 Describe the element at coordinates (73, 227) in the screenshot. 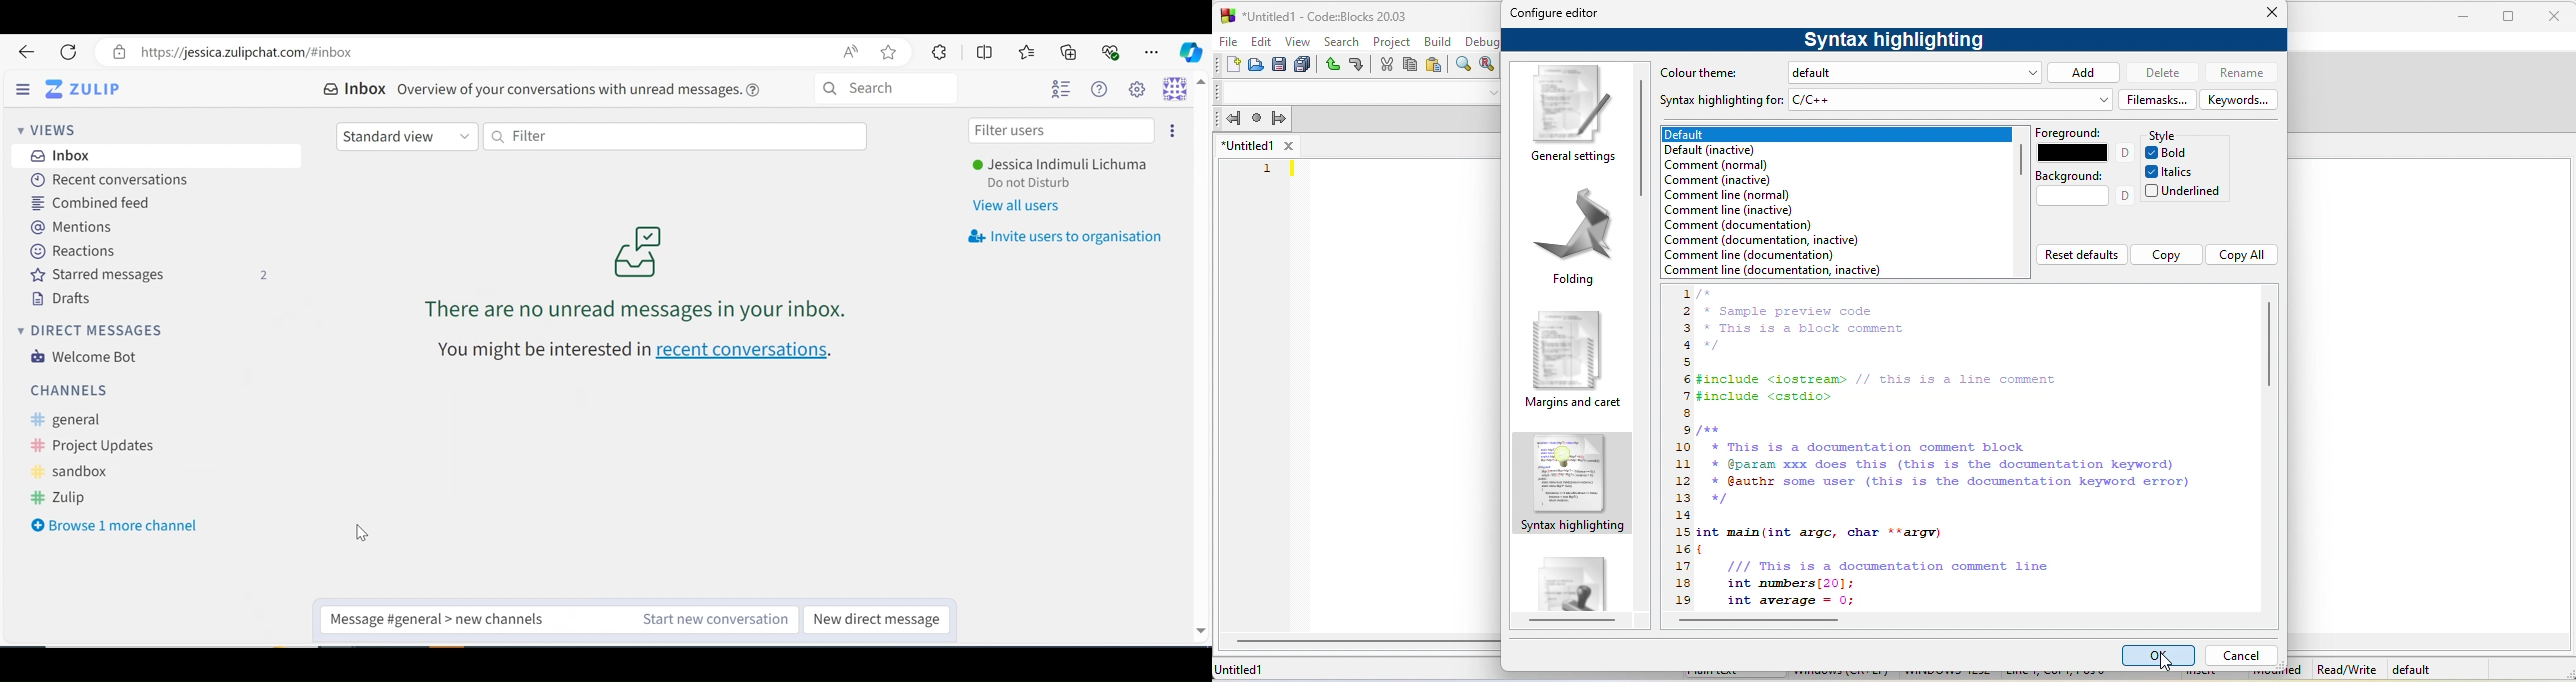

I see `Mentions` at that location.